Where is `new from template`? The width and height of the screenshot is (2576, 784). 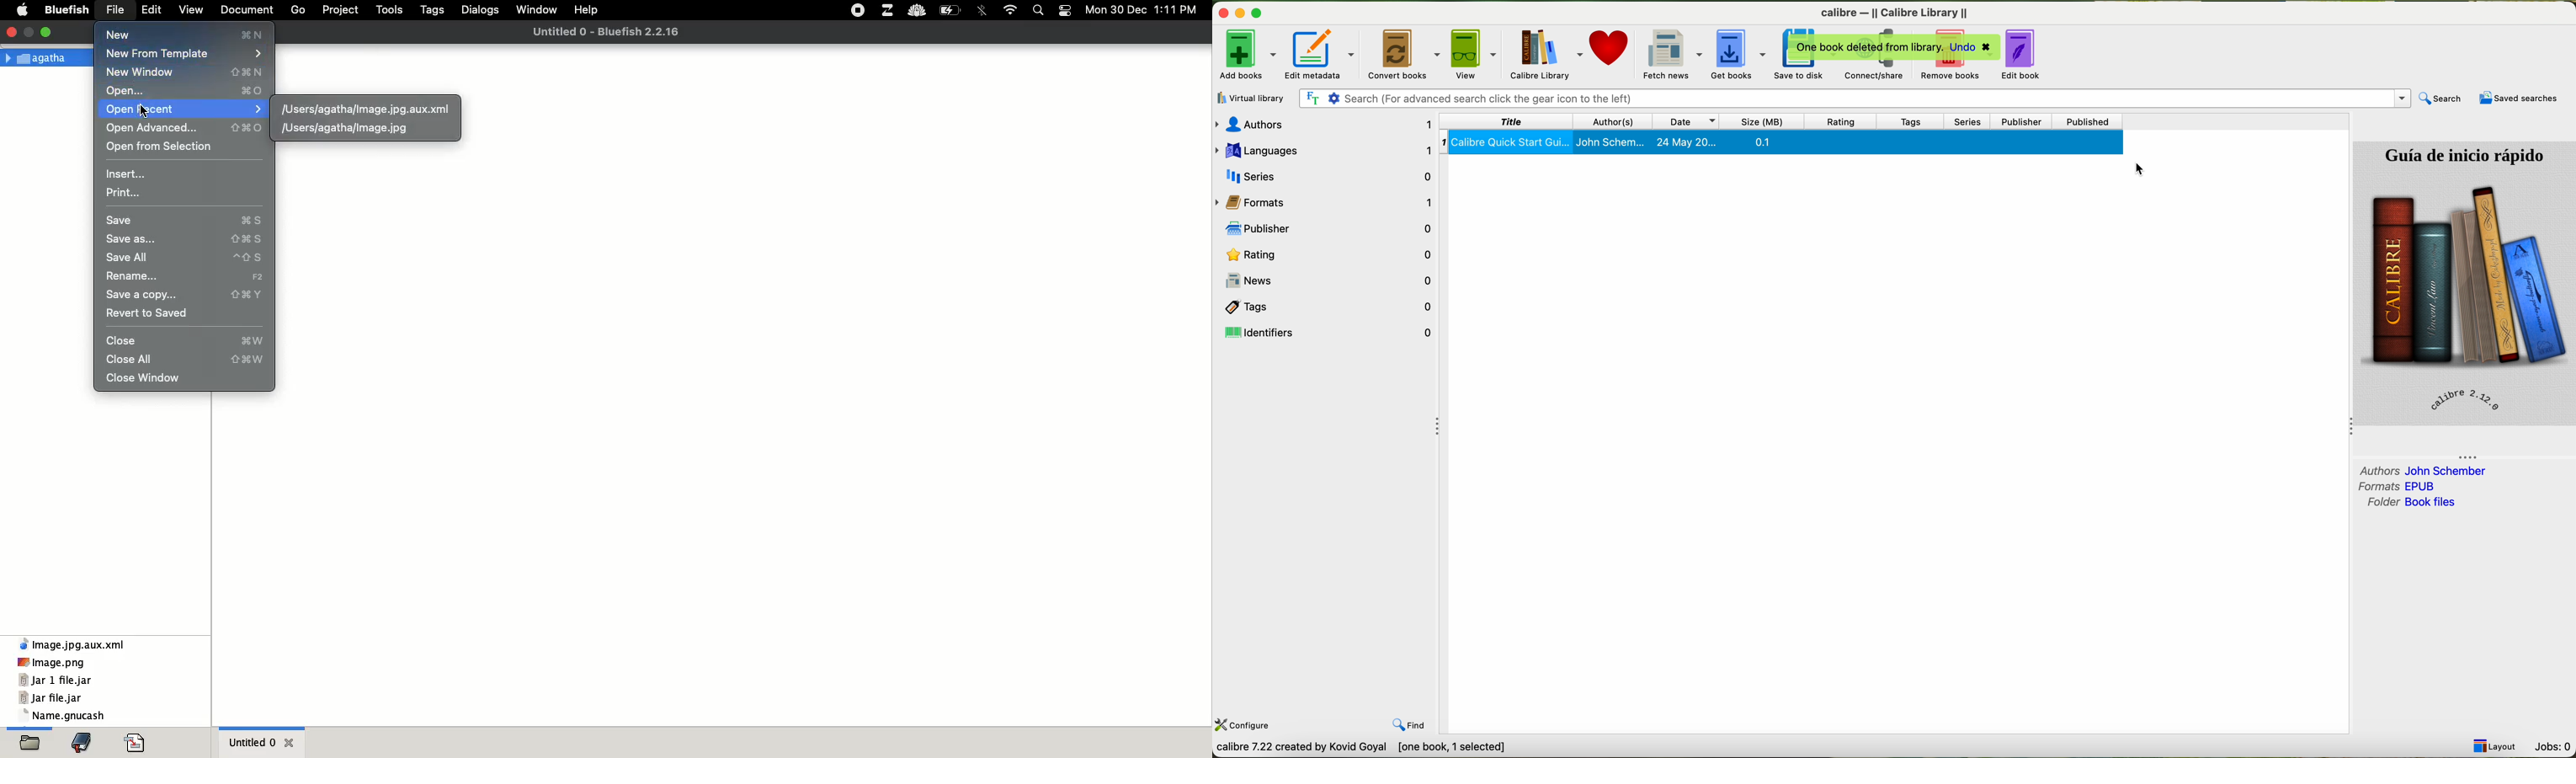 new from template is located at coordinates (185, 56).